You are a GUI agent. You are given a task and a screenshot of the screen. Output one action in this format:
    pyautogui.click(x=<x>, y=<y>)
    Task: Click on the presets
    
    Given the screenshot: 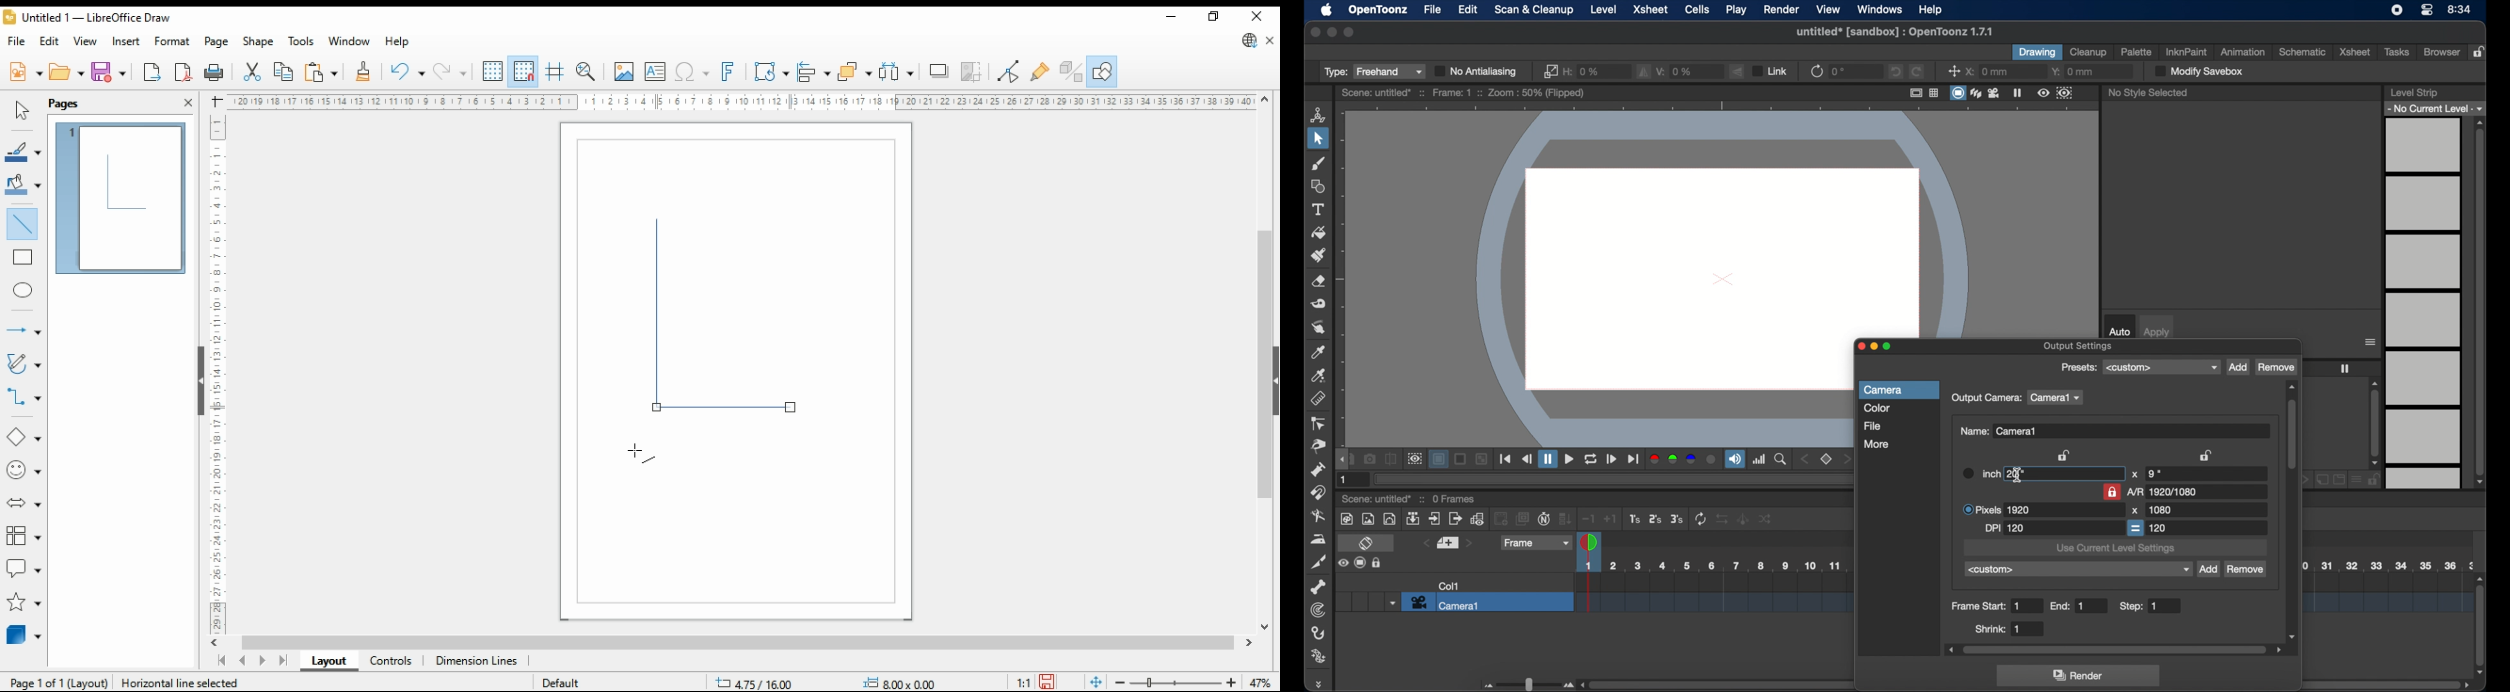 What is the action you would take?
    pyautogui.click(x=2161, y=367)
    